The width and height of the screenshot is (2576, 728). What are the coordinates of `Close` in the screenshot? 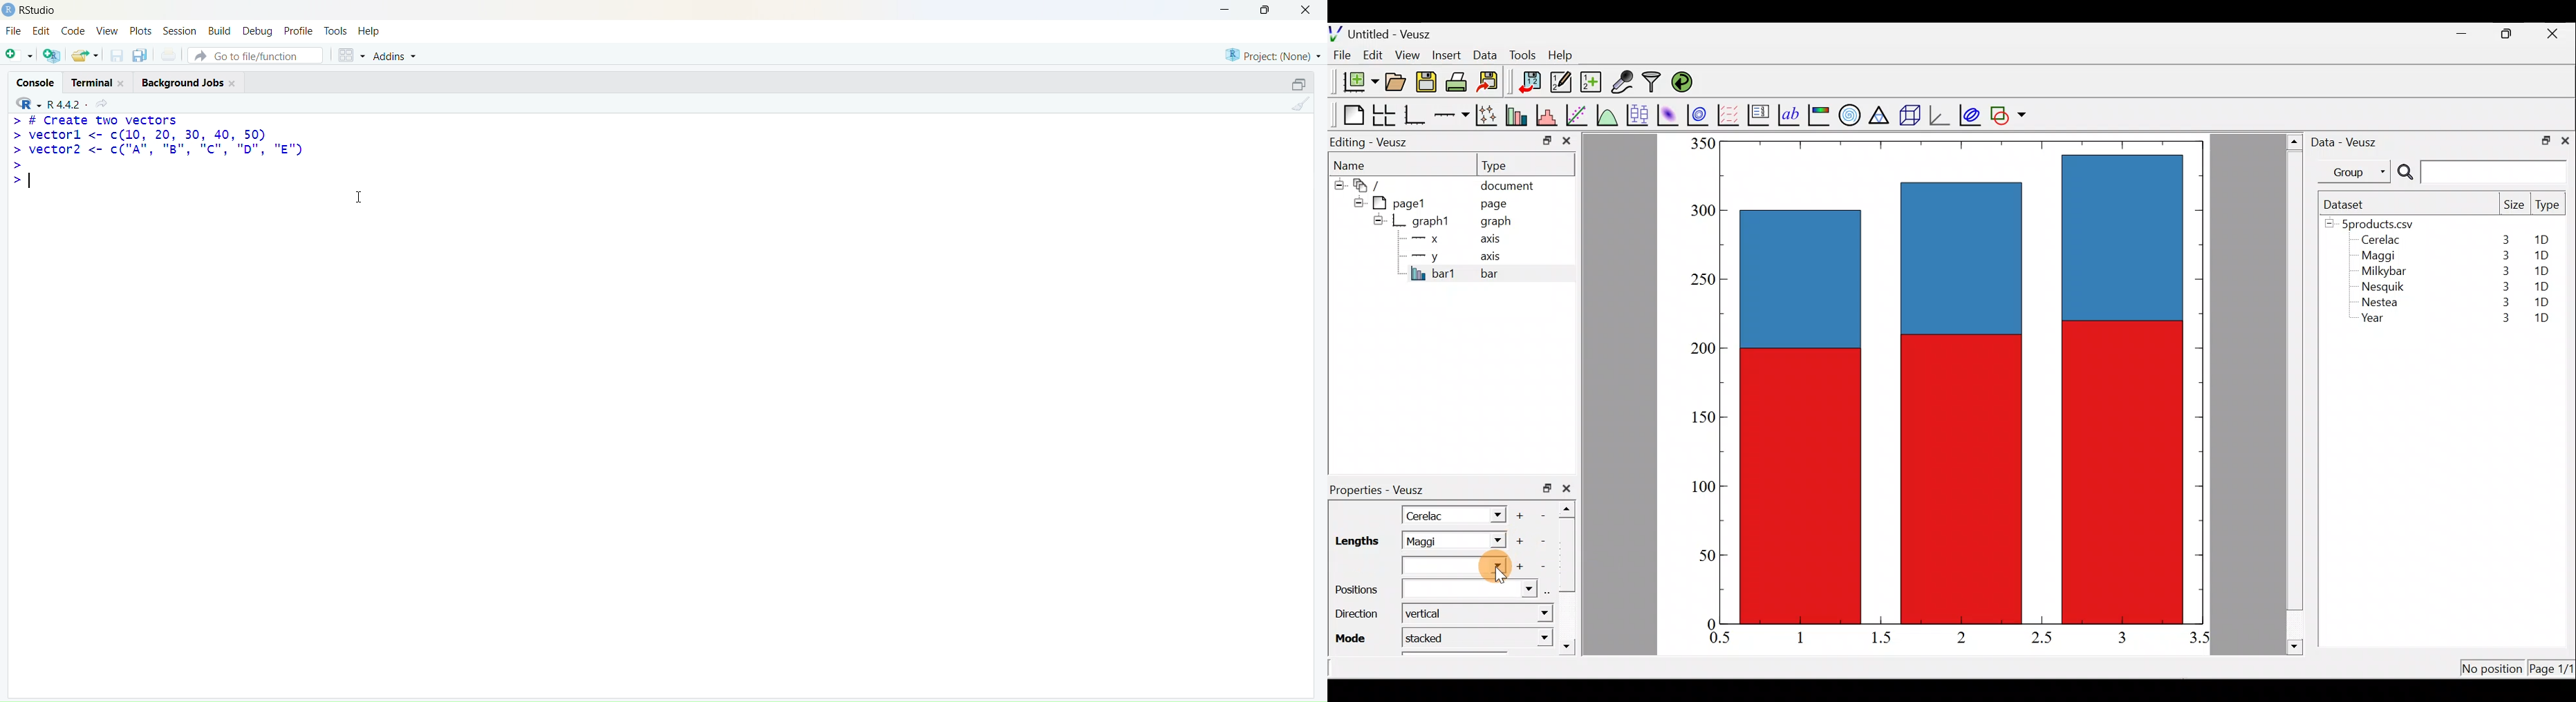 It's located at (1307, 11).